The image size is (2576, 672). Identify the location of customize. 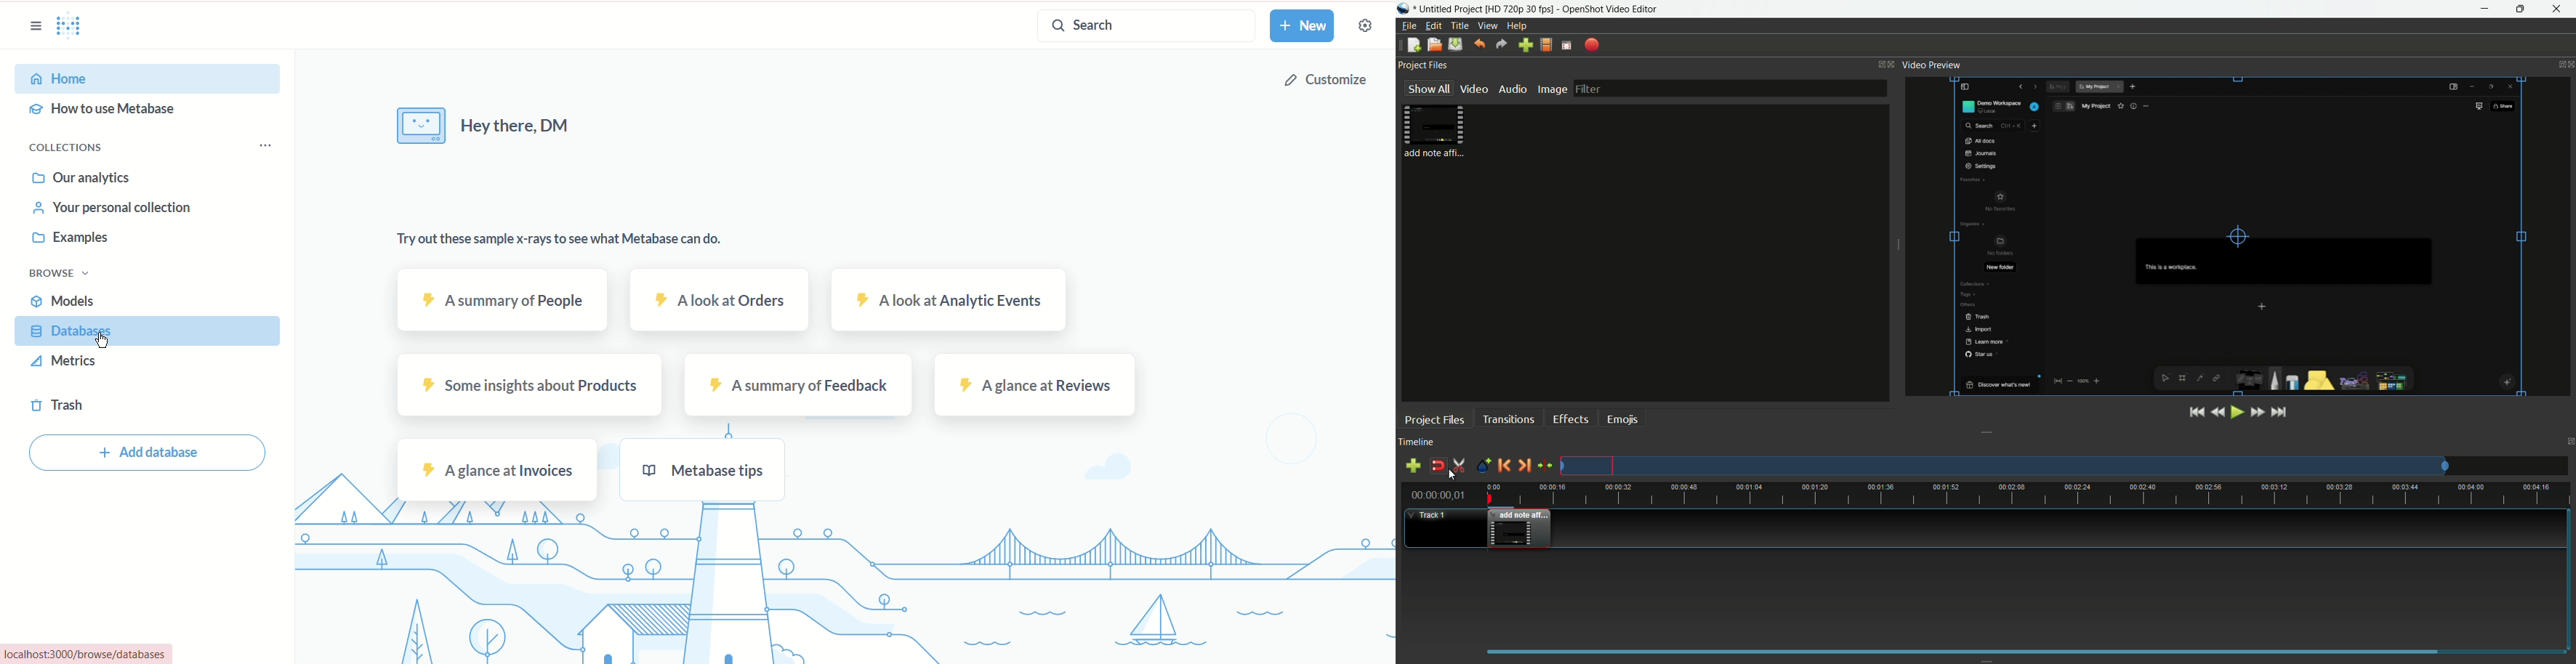
(1329, 78).